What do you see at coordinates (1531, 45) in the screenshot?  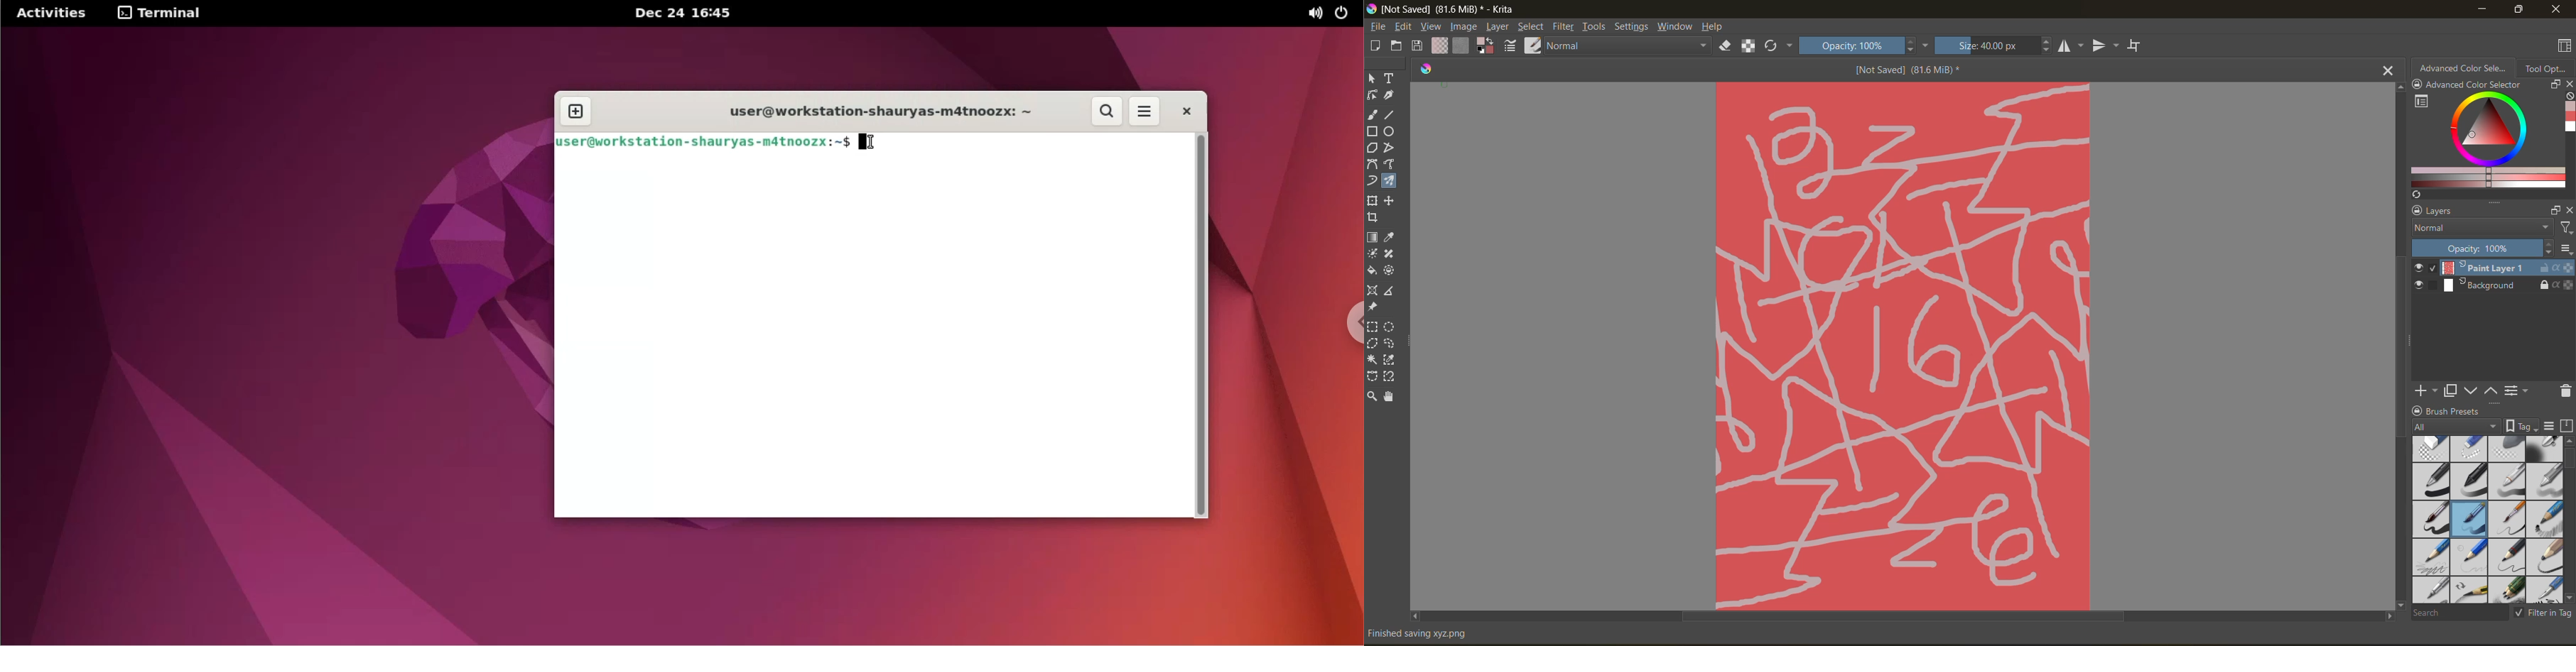 I see `choose brush preset` at bounding box center [1531, 45].